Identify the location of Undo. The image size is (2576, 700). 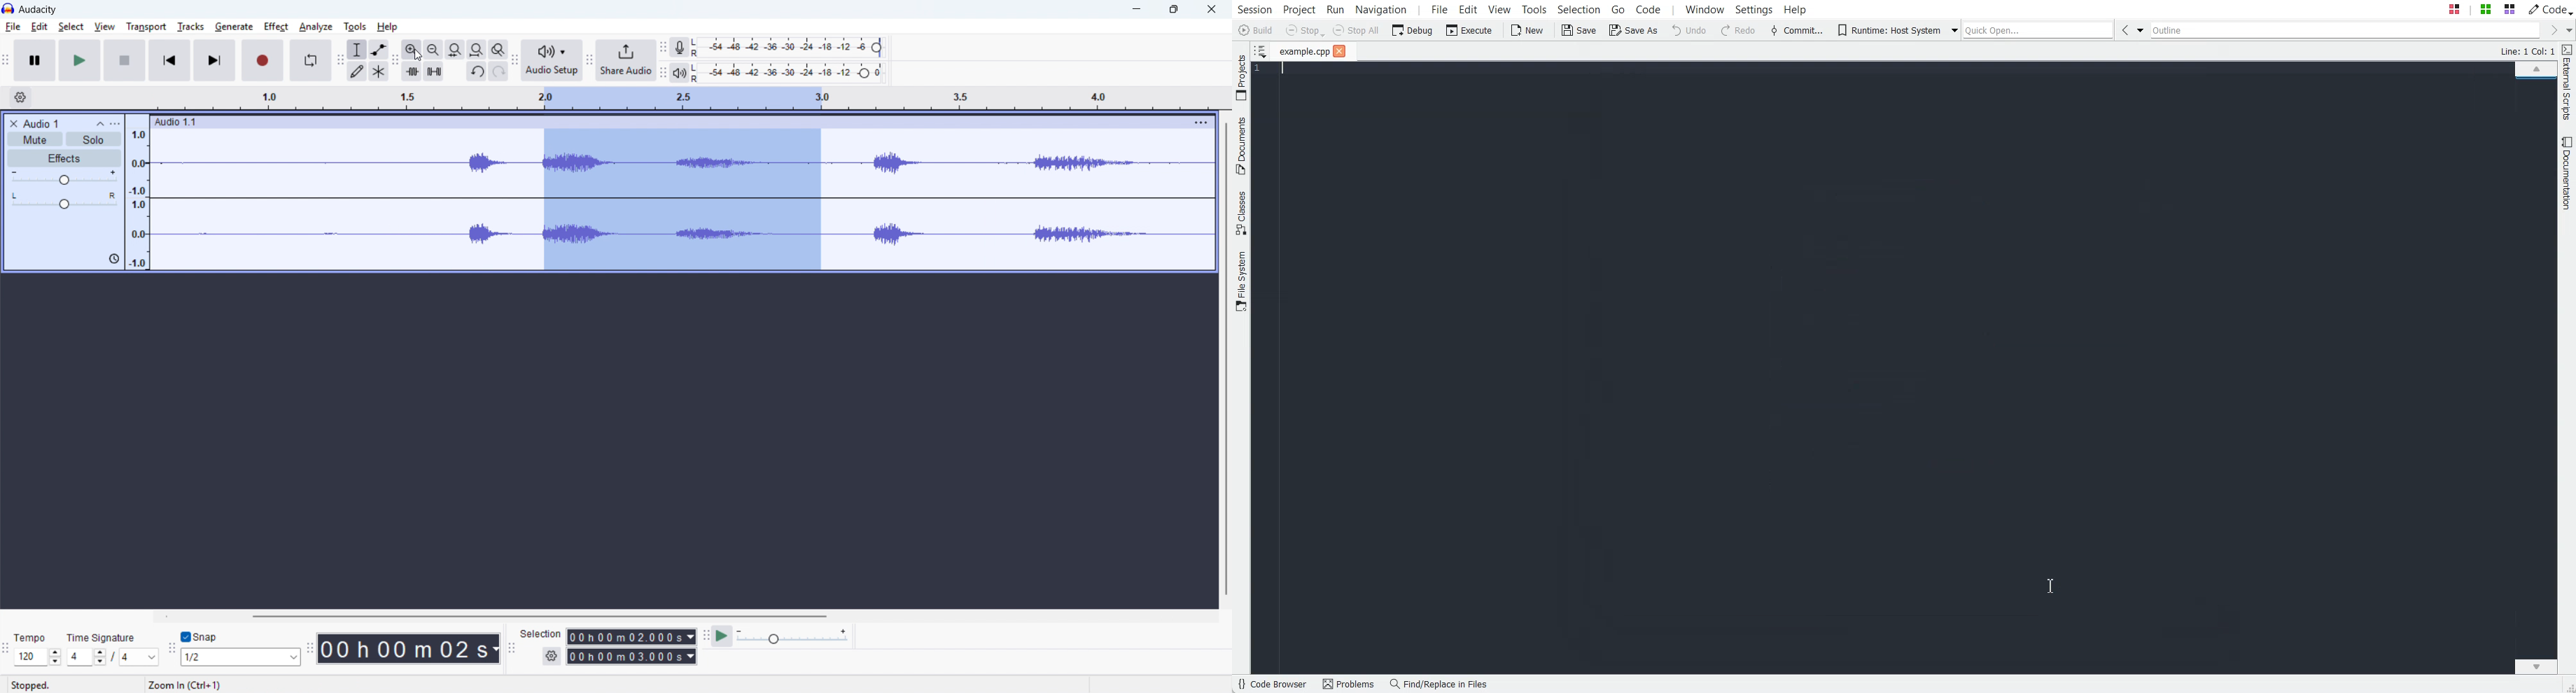
(477, 71).